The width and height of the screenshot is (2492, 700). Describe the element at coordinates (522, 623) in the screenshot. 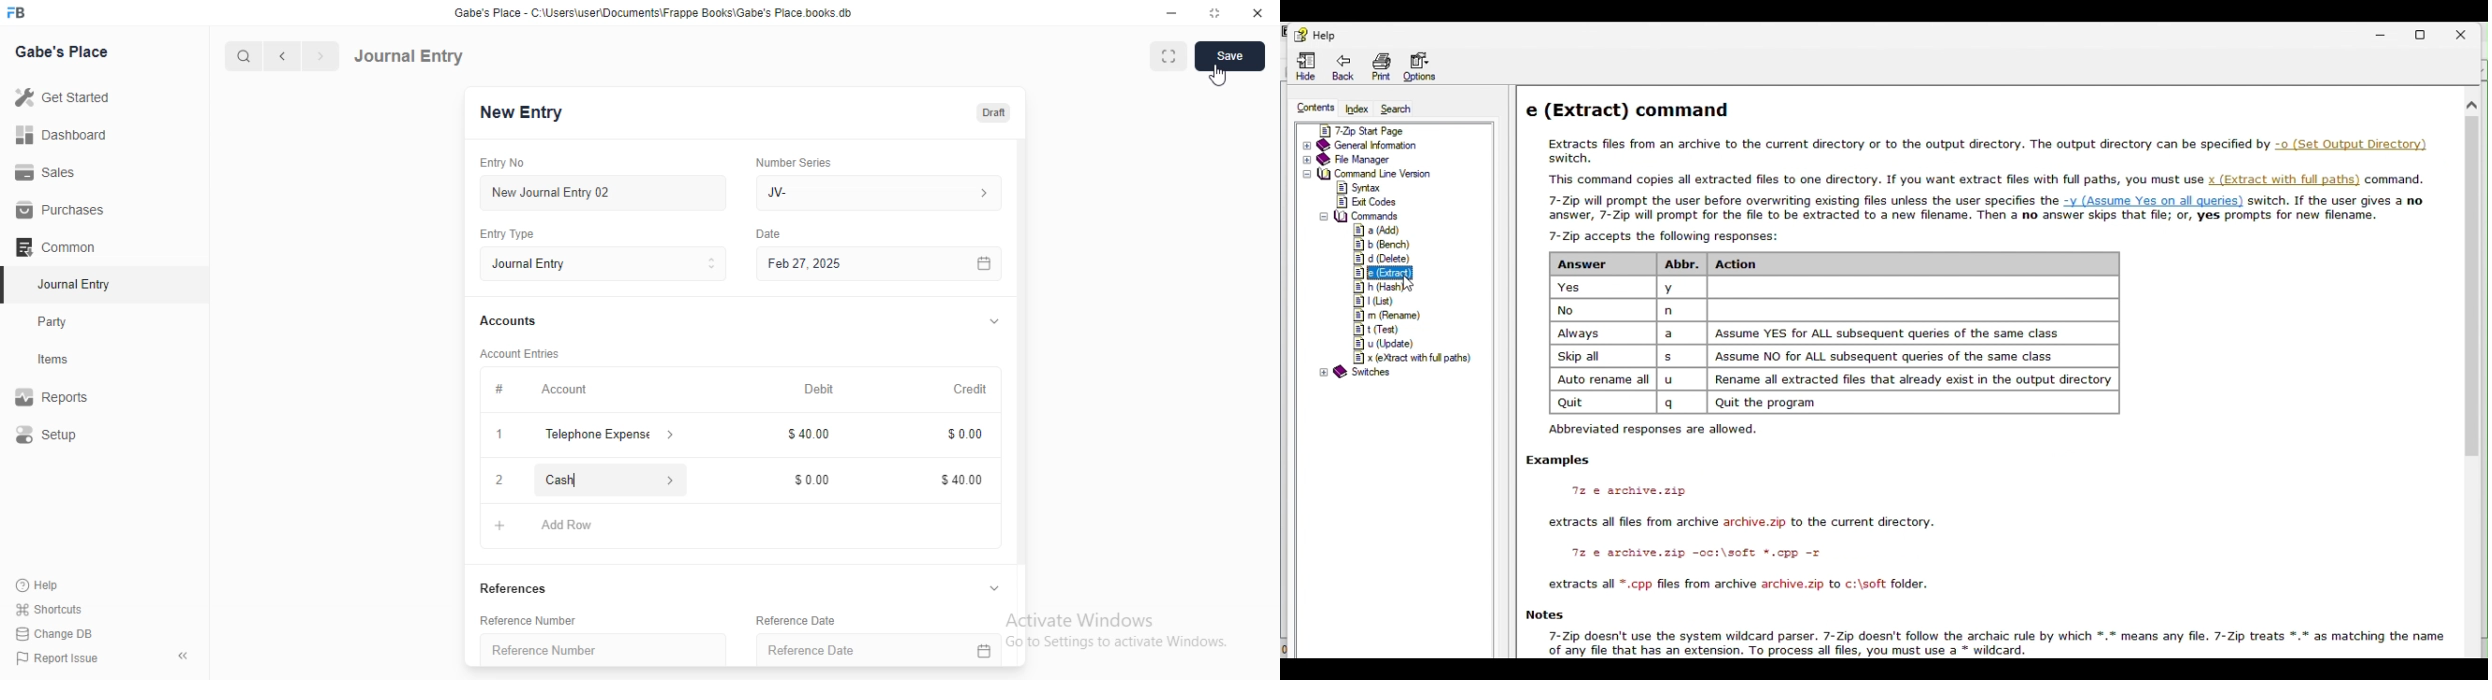

I see `Reference Number` at that location.